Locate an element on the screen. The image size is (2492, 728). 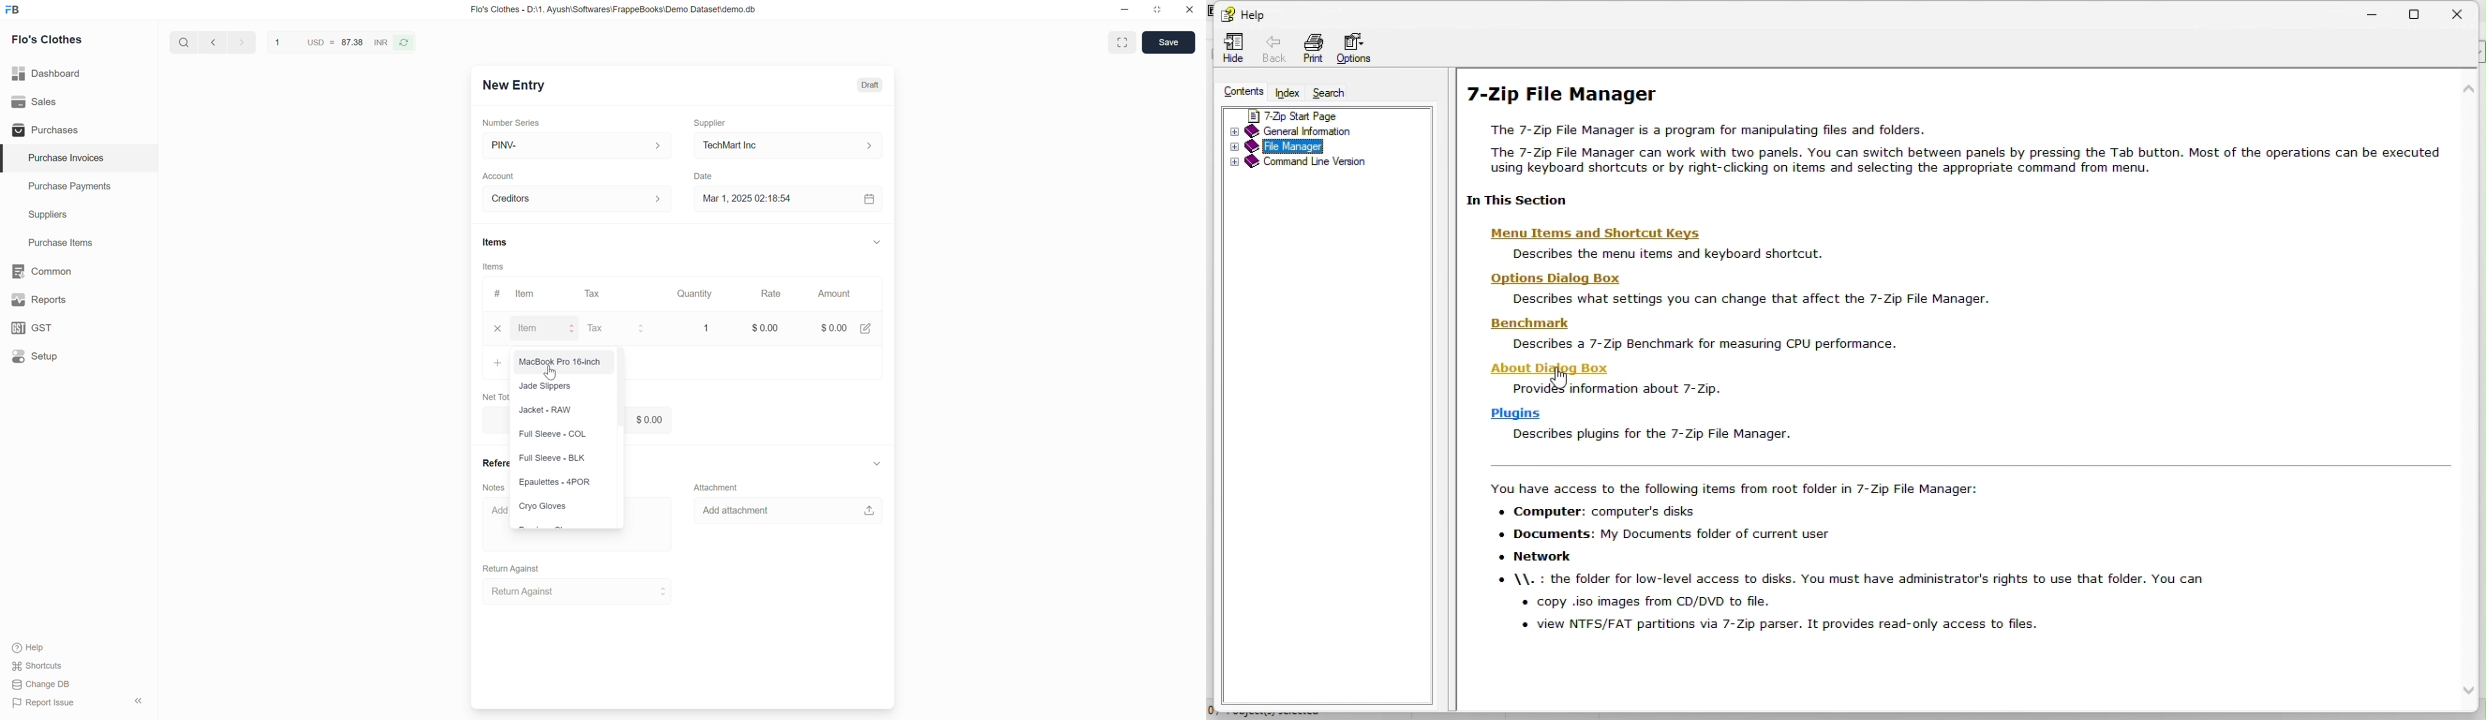
Save is located at coordinates (1169, 42).